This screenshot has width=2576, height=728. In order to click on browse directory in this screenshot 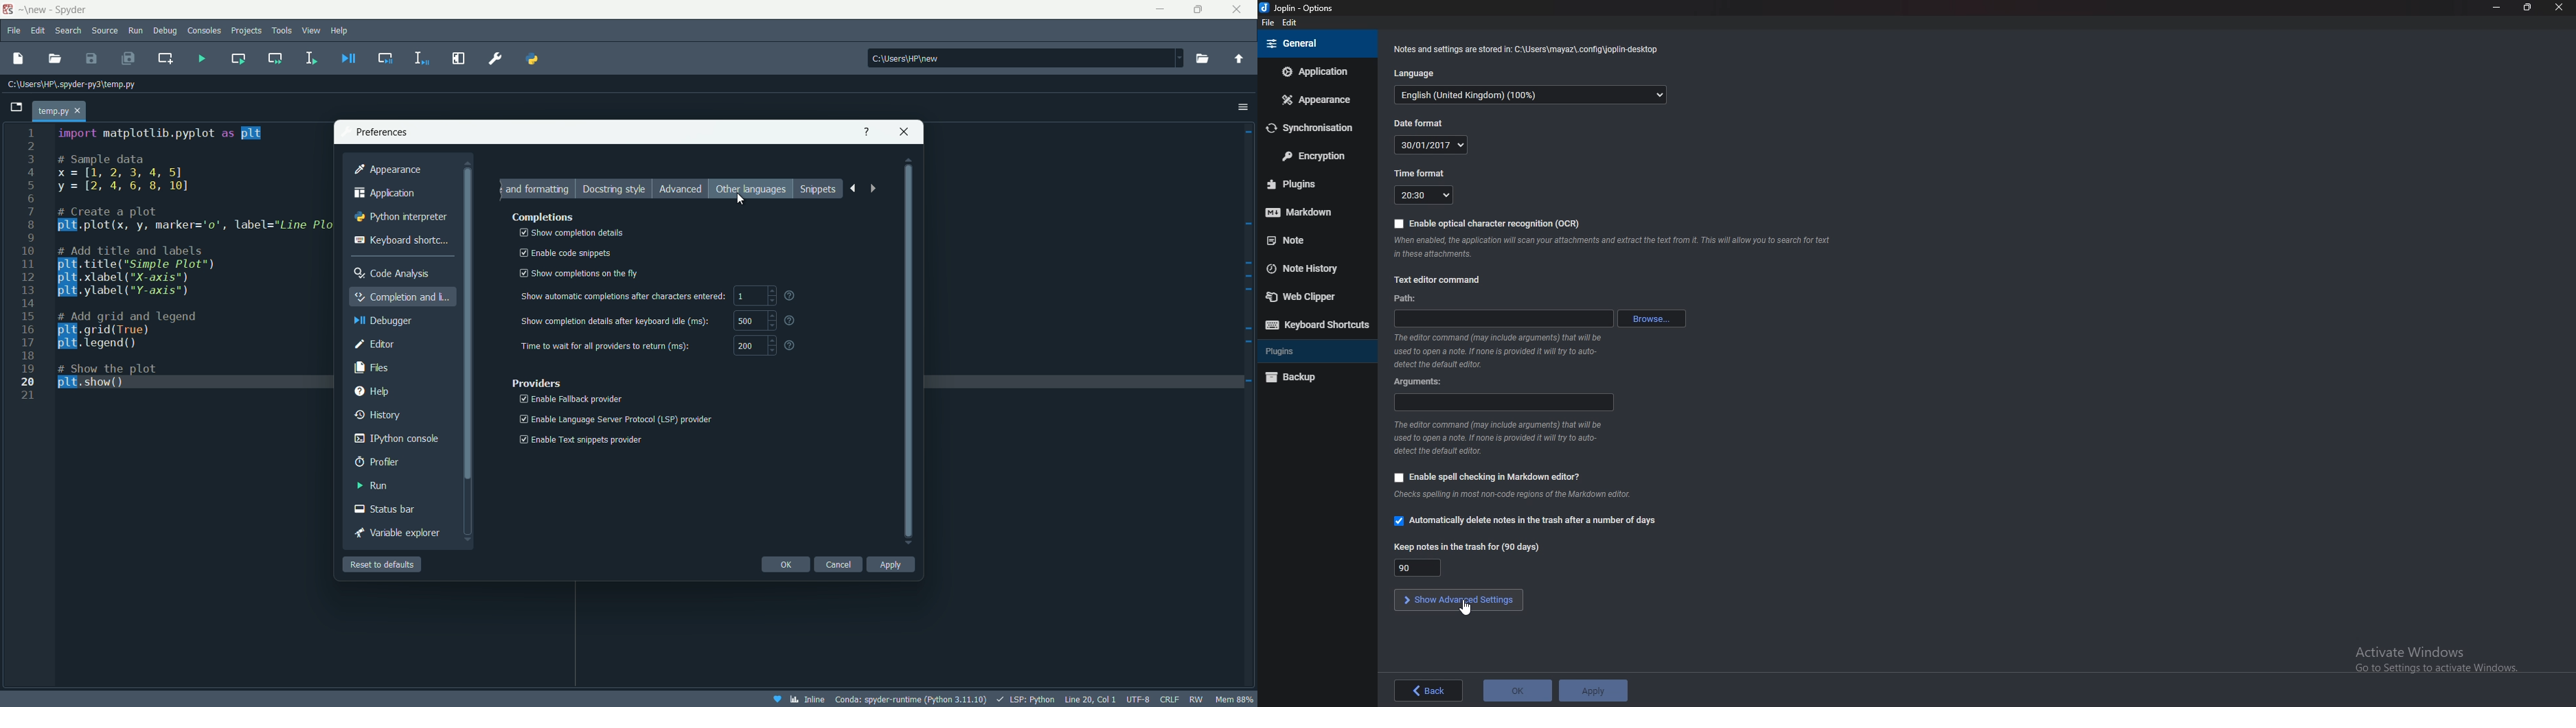, I will do `click(1202, 58)`.